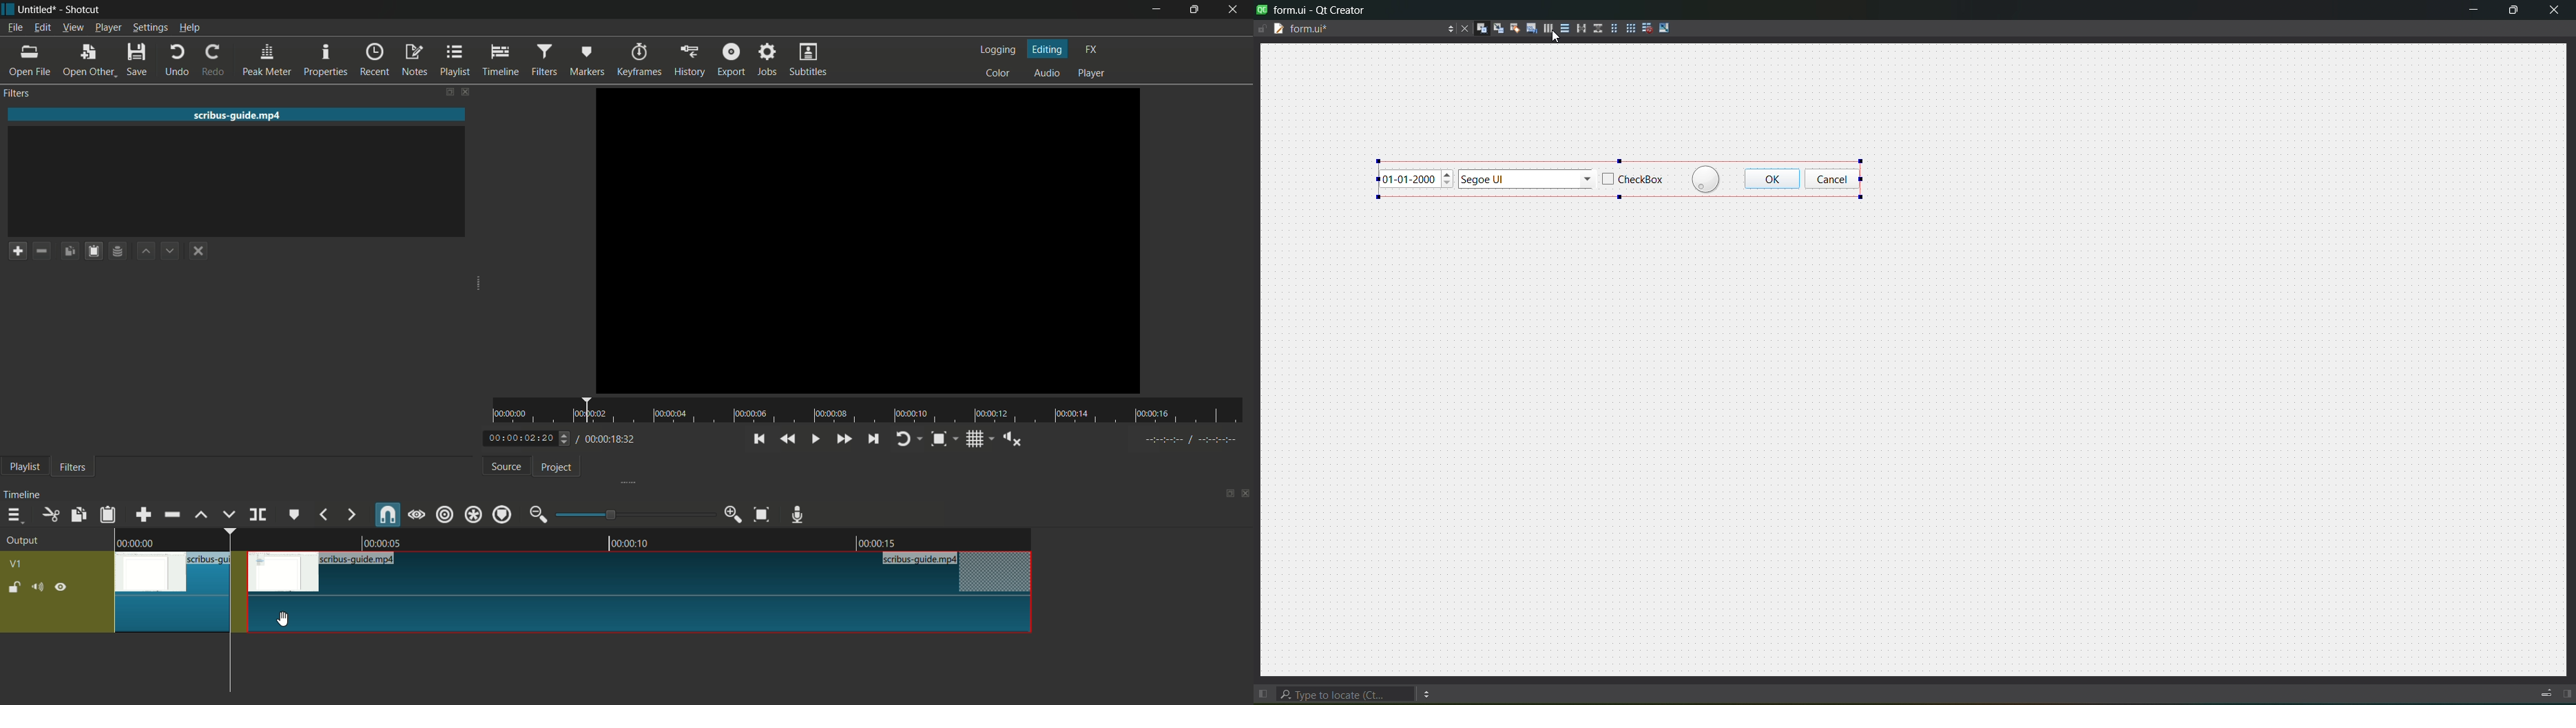  I want to click on break layout, so click(1644, 28).